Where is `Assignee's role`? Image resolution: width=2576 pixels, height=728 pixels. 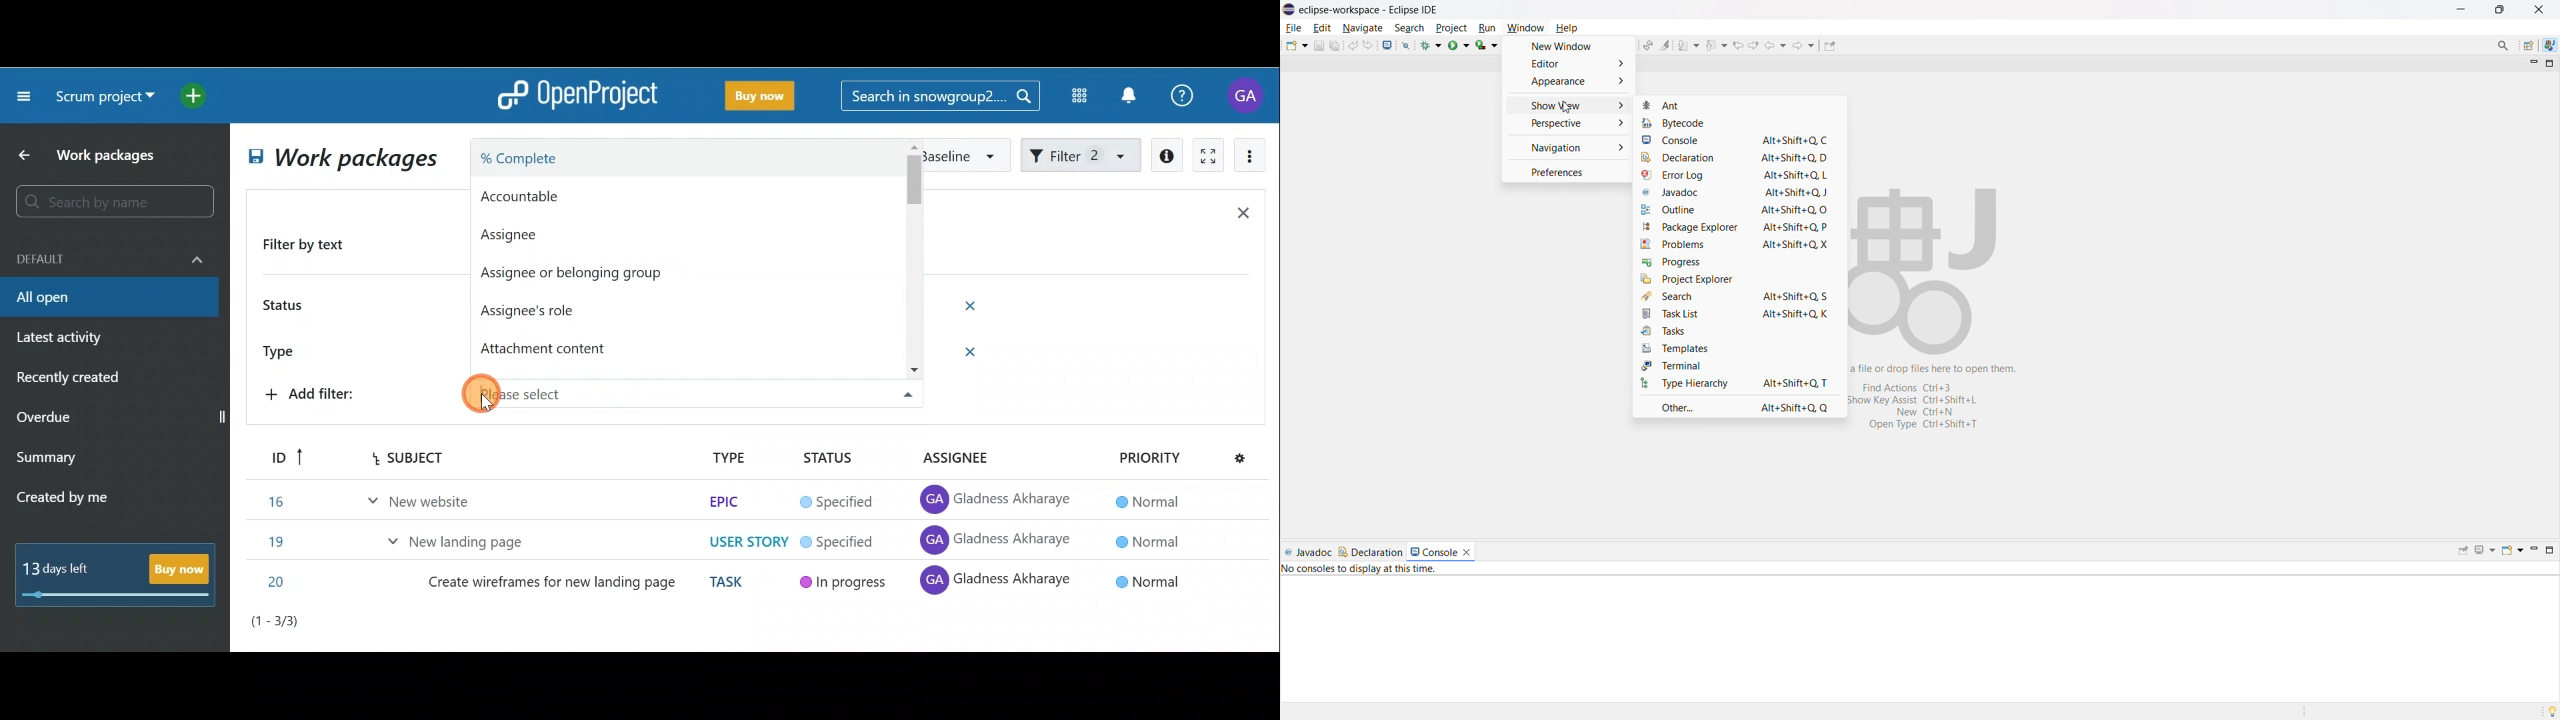
Assignee's role is located at coordinates (534, 308).